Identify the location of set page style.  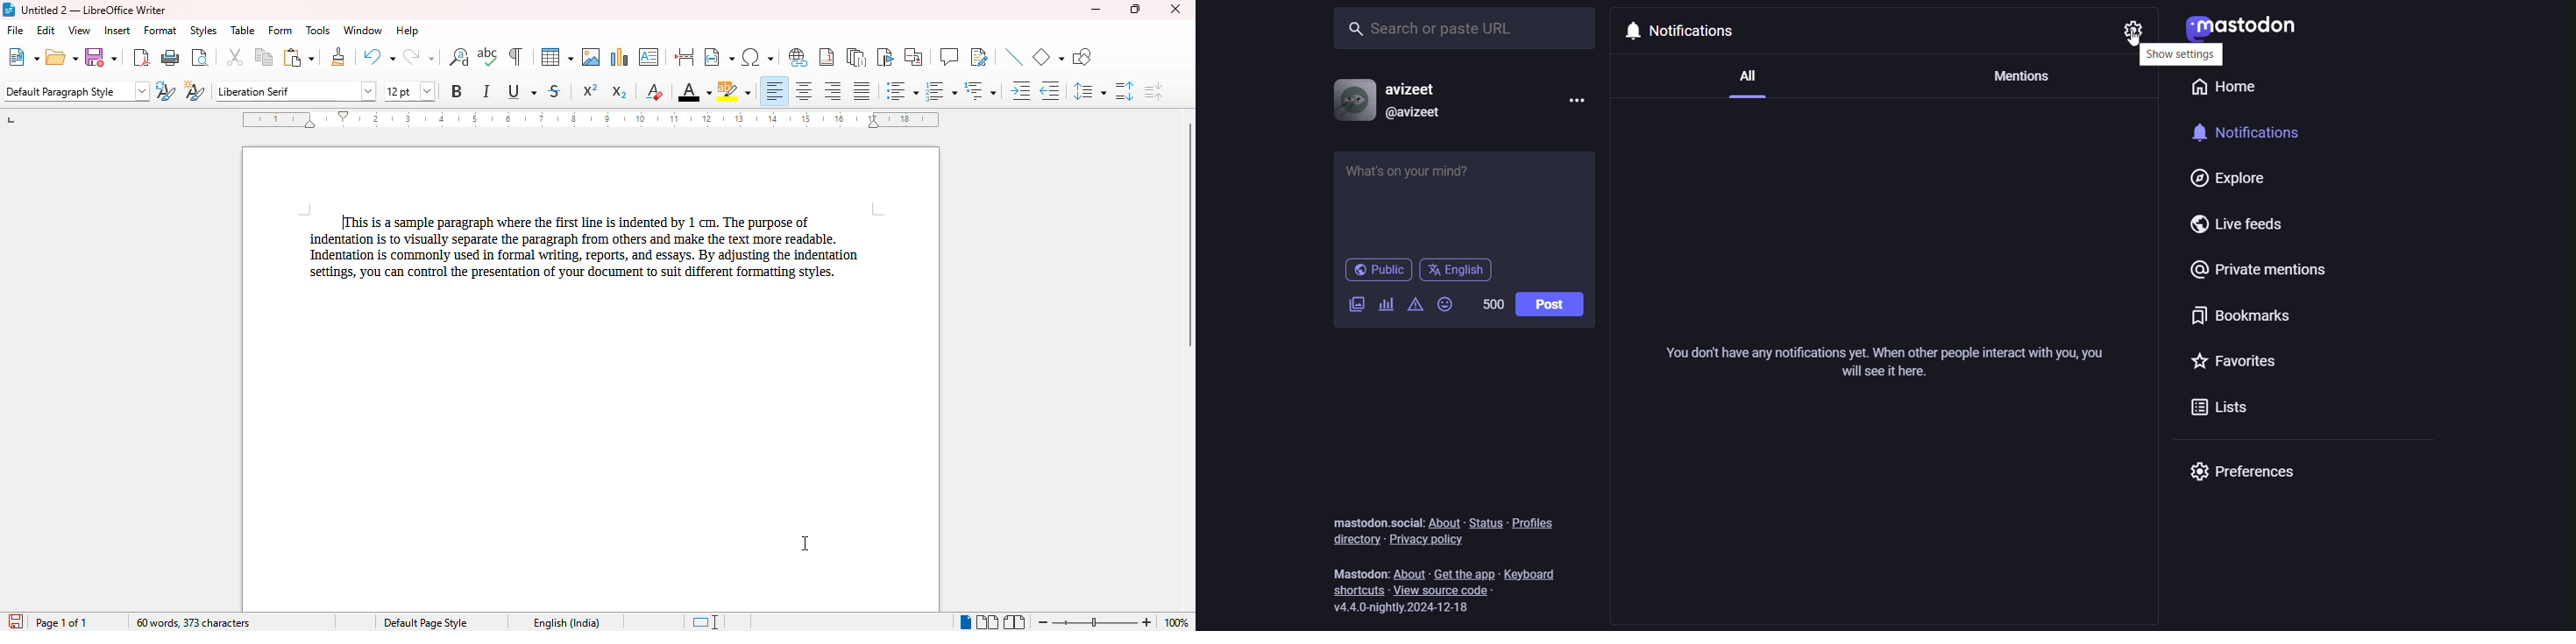
(76, 91).